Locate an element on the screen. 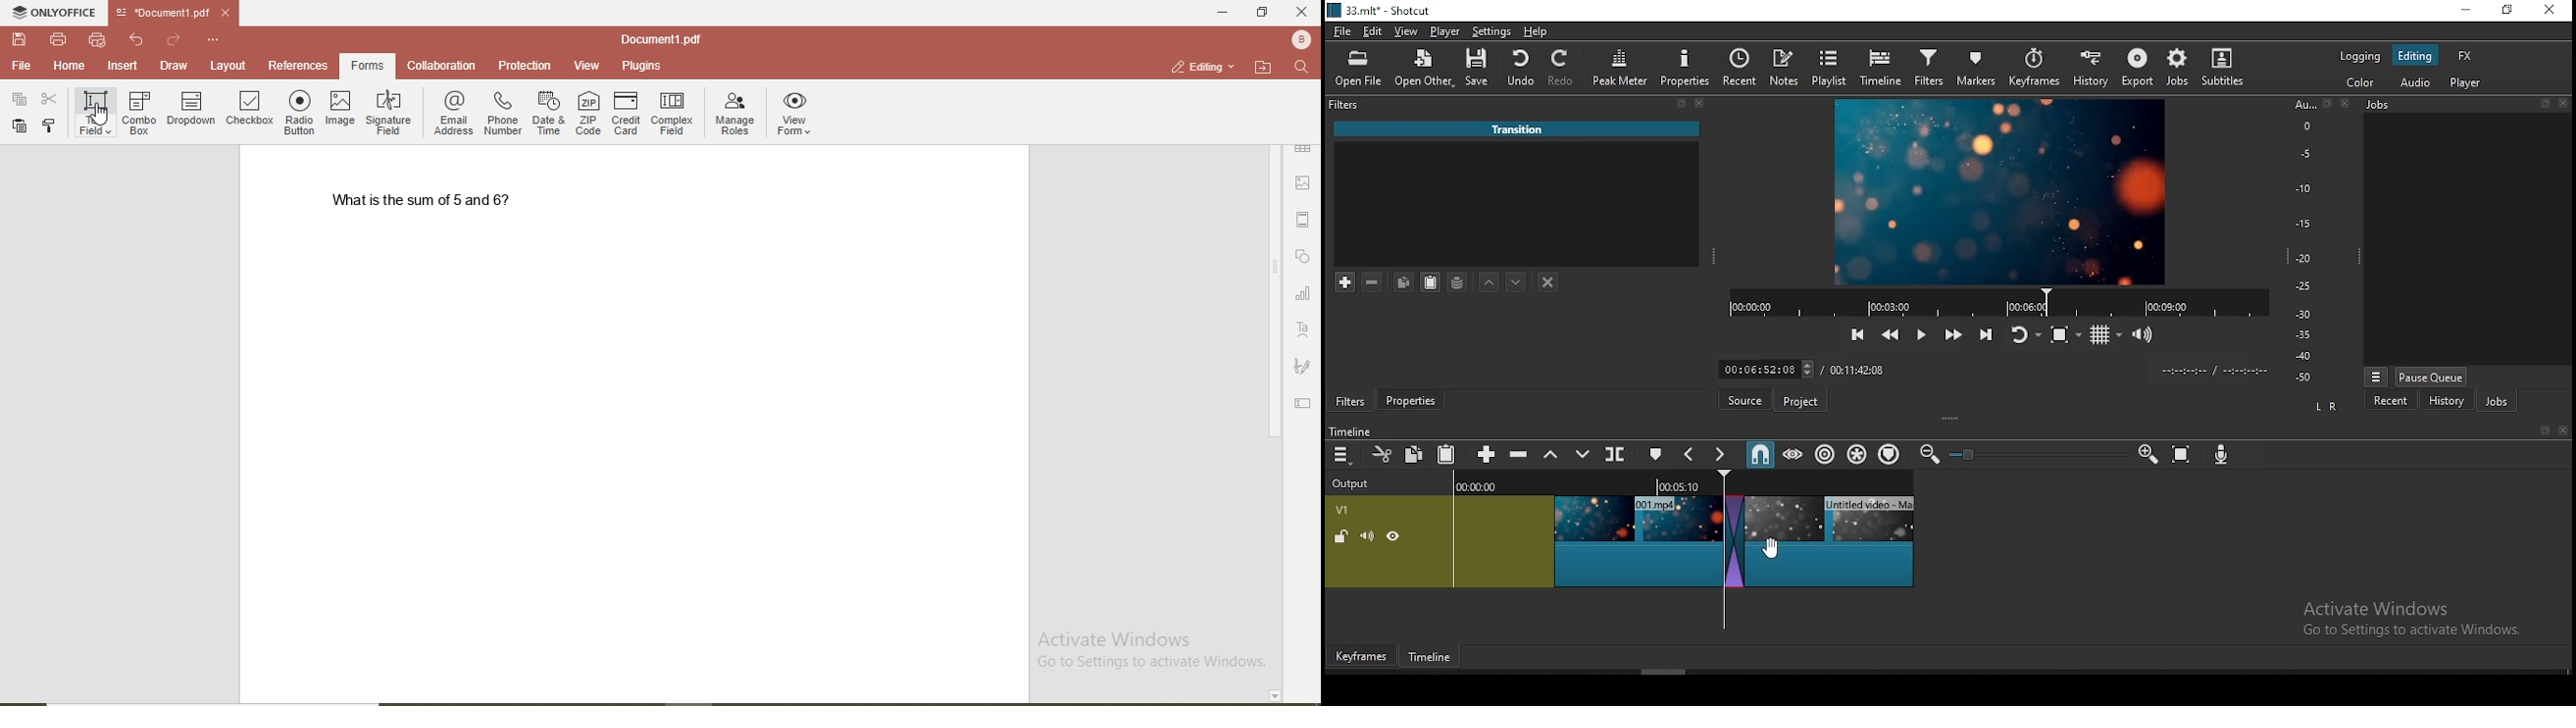 The image size is (2576, 728). checkbox is located at coordinates (250, 109).